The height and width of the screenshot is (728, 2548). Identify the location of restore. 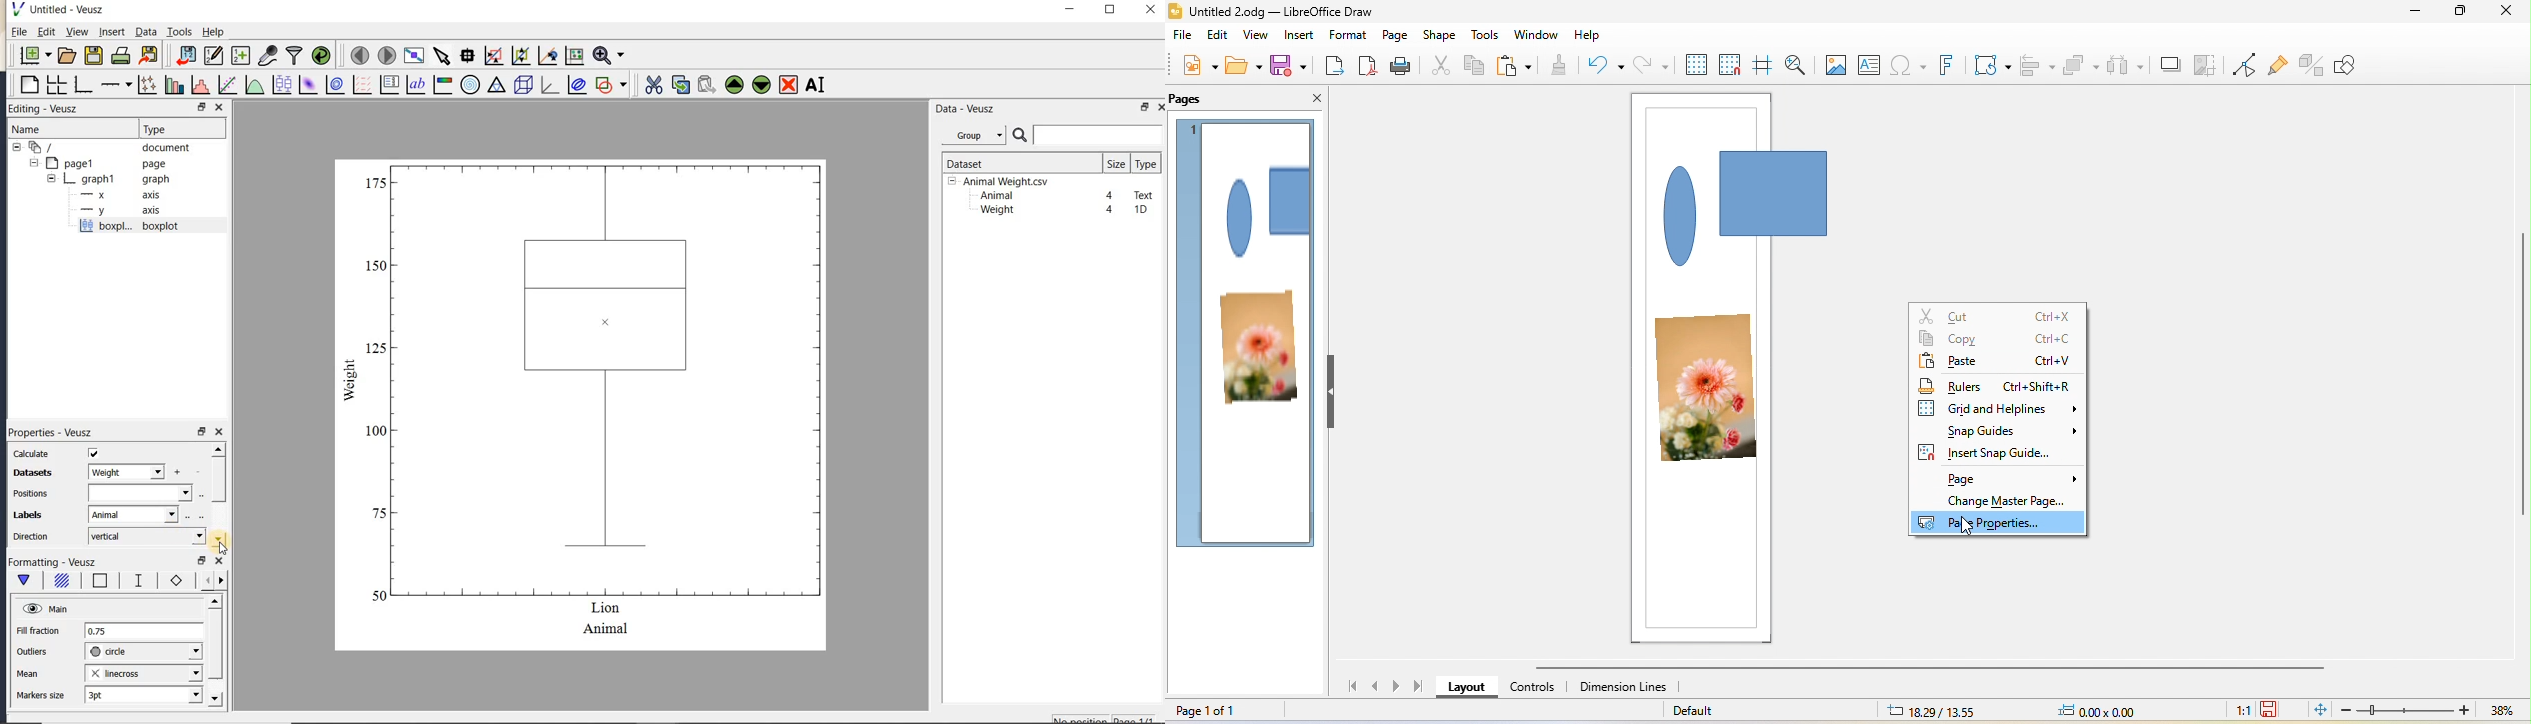
(201, 431).